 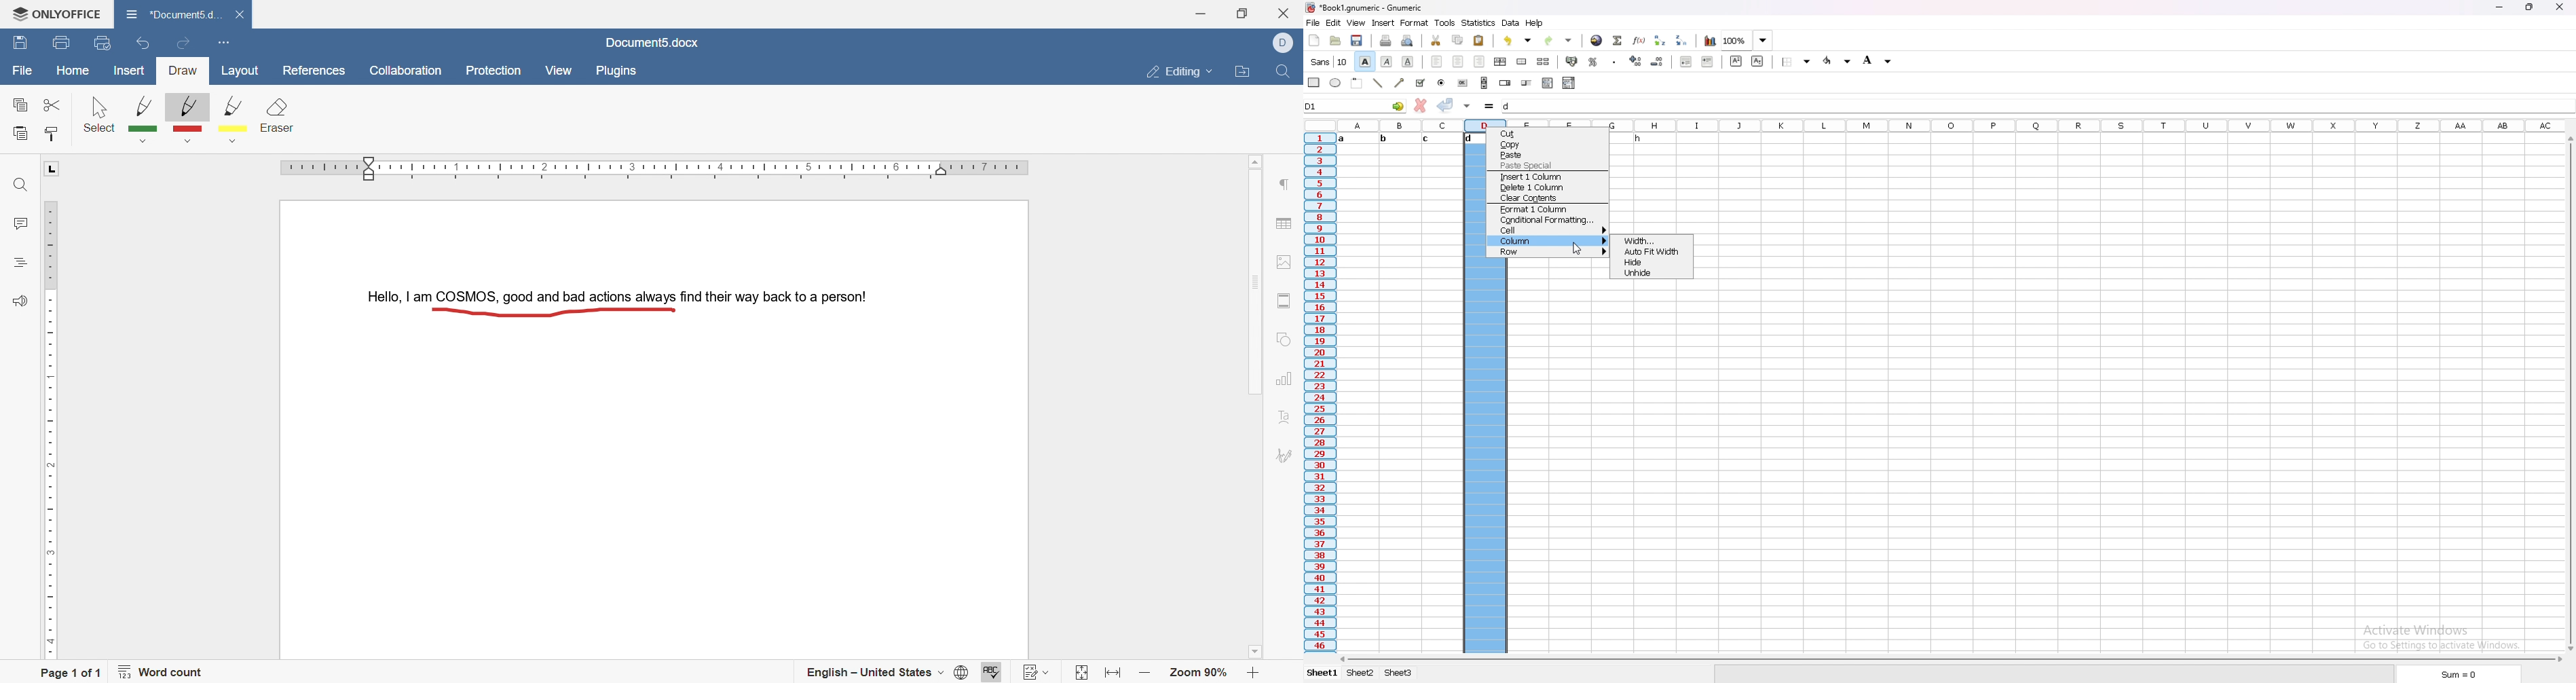 What do you see at coordinates (1180, 70) in the screenshot?
I see `editing` at bounding box center [1180, 70].